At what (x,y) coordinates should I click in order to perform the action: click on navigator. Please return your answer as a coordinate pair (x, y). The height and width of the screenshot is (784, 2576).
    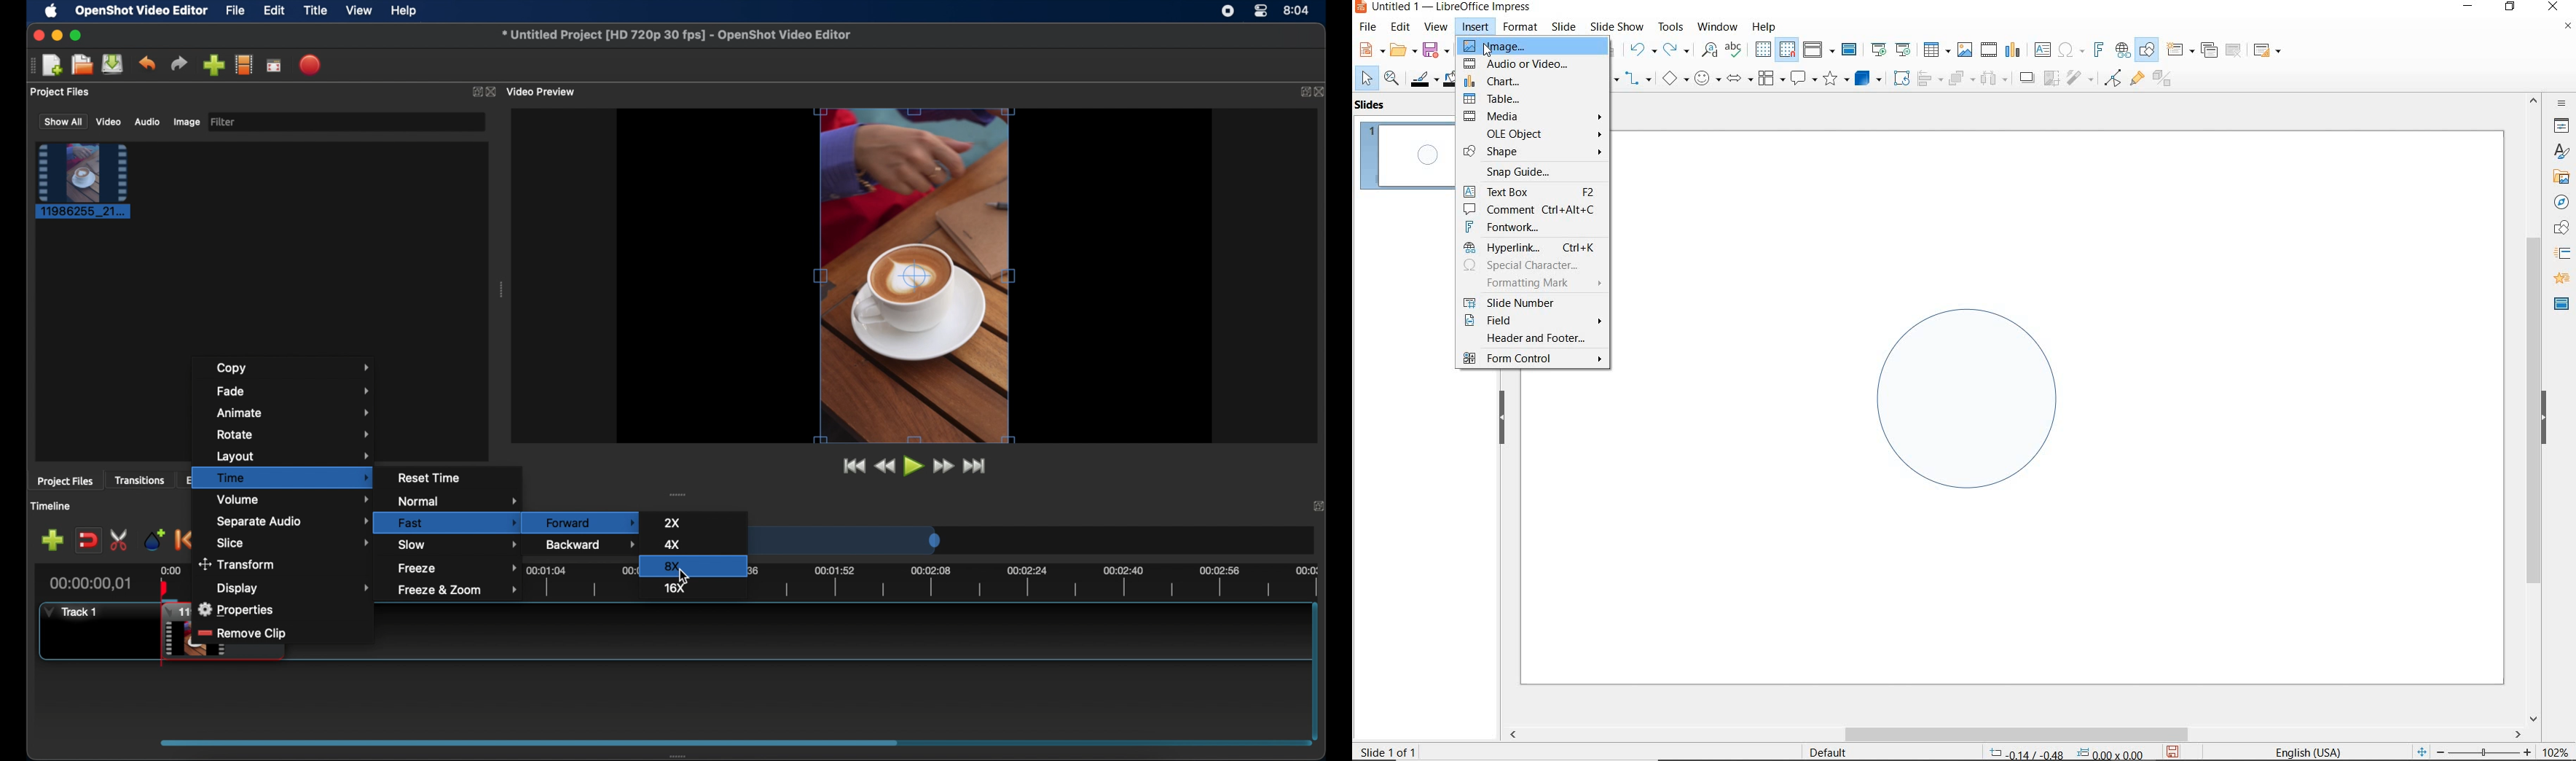
    Looking at the image, I should click on (2561, 203).